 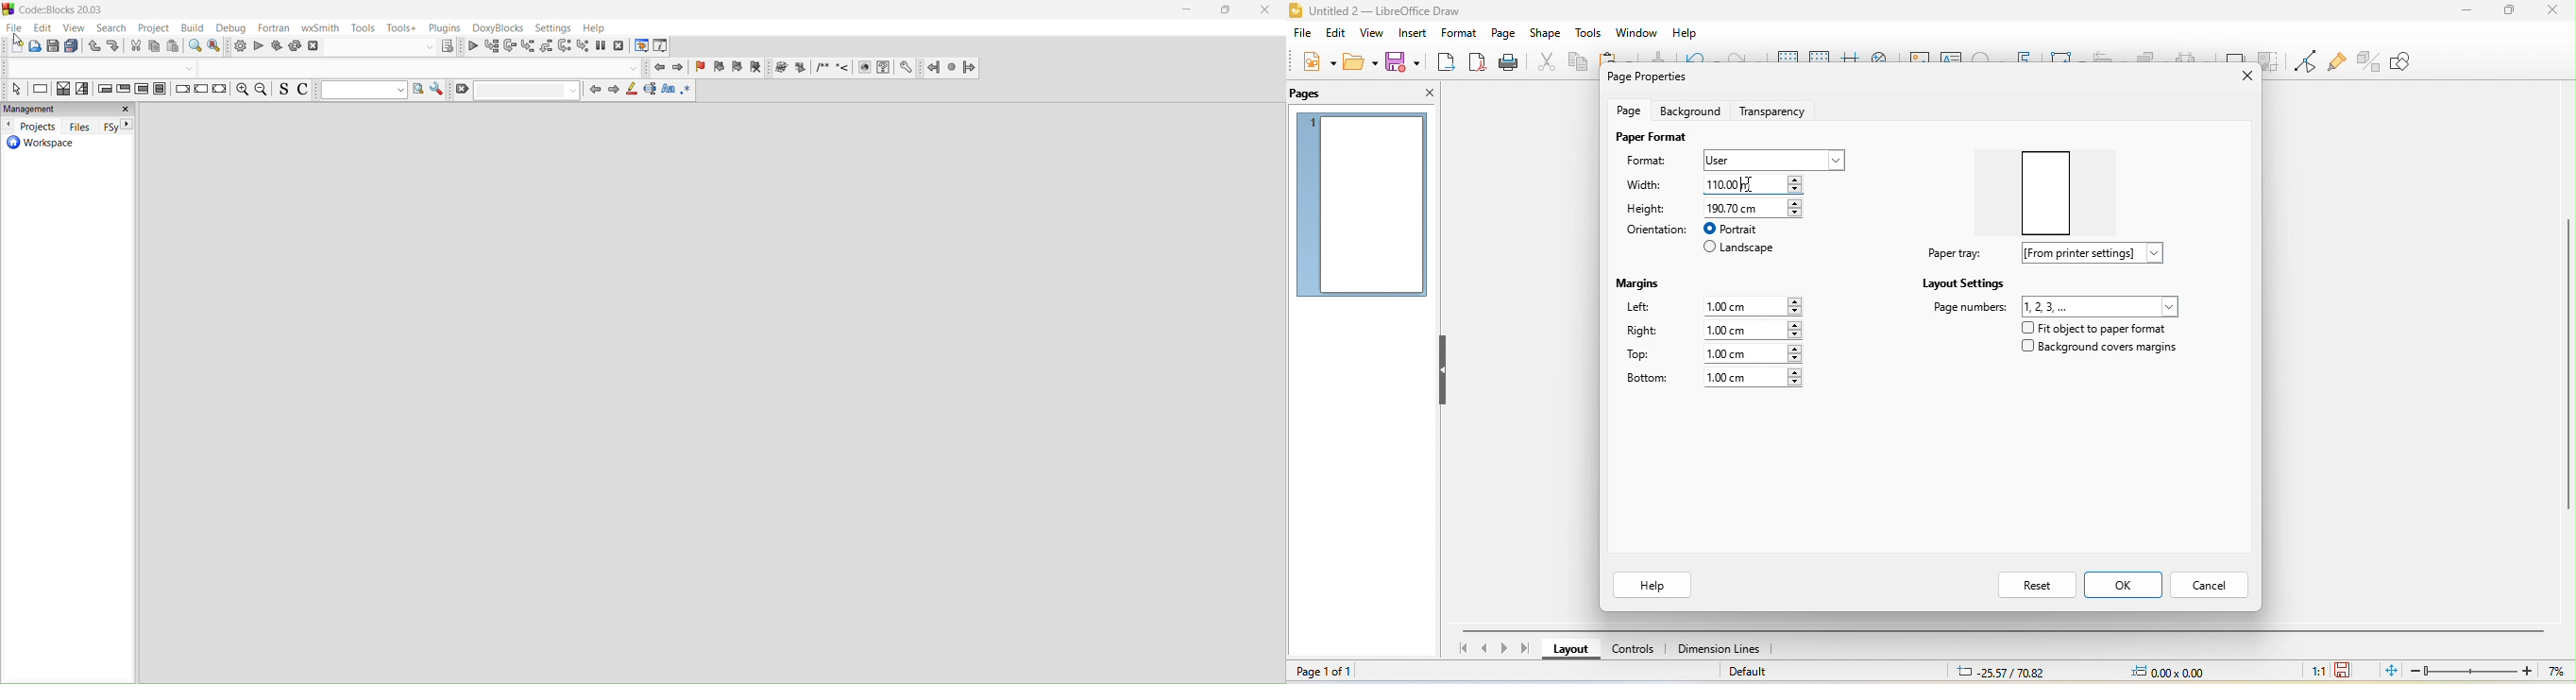 I want to click on decision, so click(x=63, y=90).